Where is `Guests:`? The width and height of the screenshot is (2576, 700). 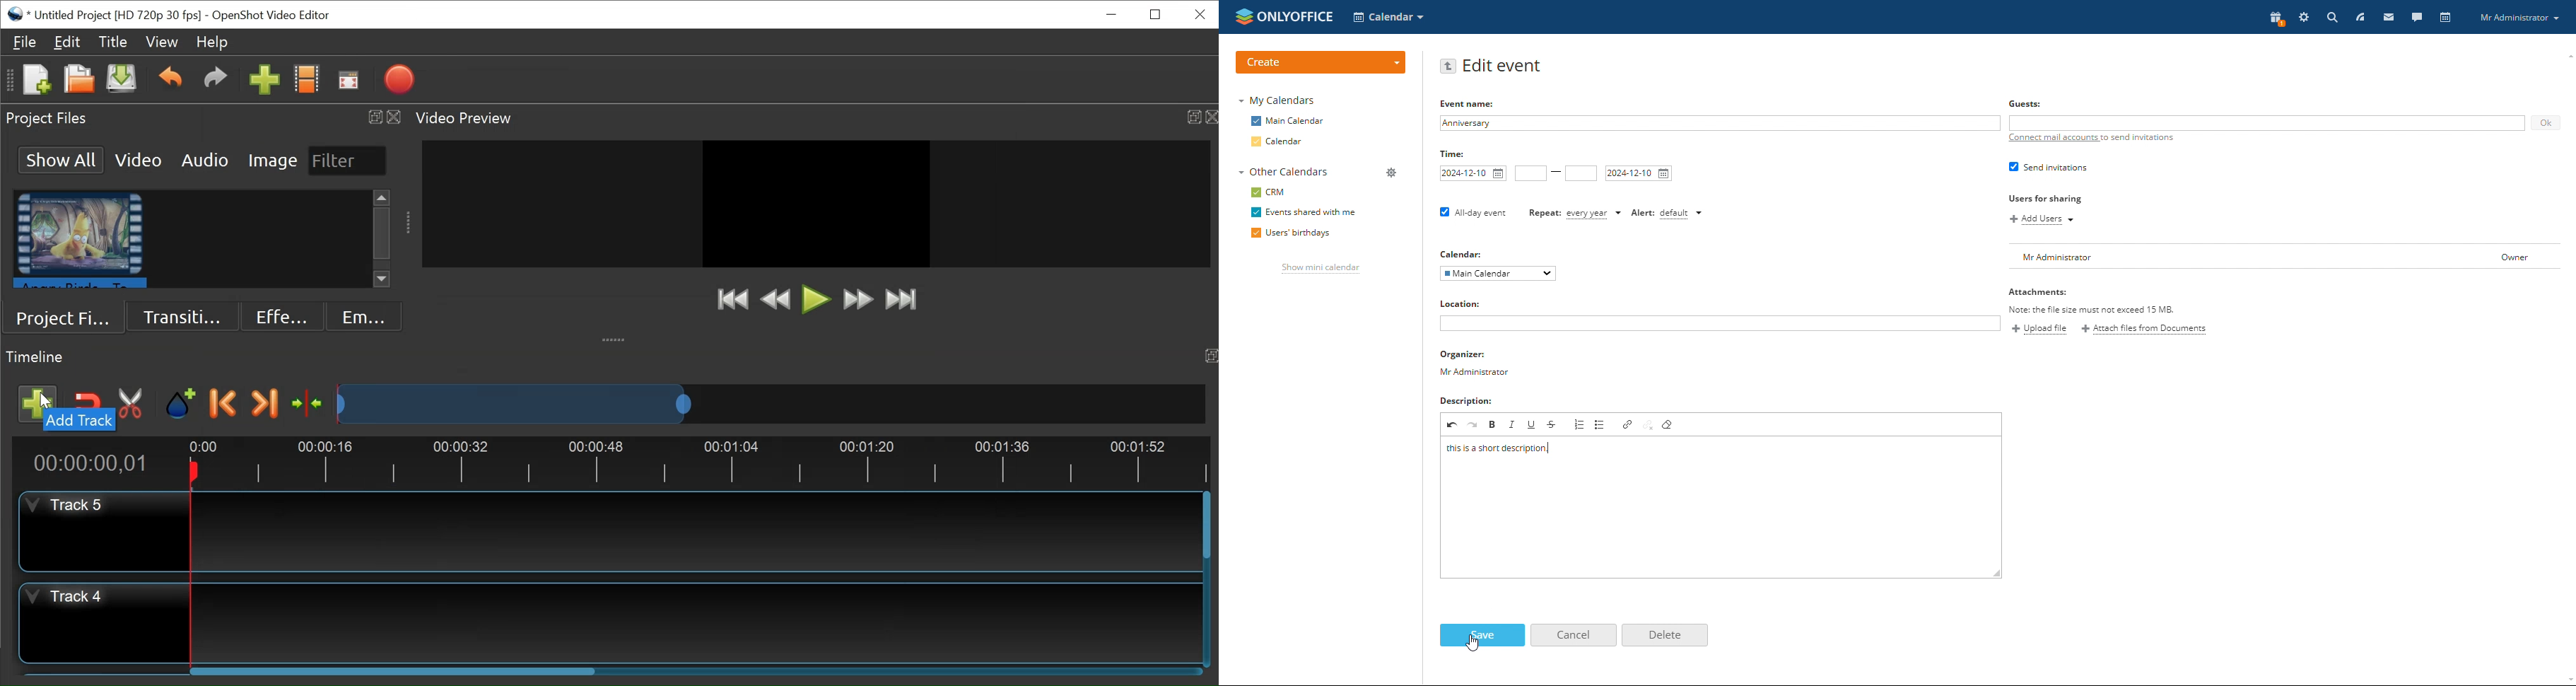 Guests: is located at coordinates (2025, 103).